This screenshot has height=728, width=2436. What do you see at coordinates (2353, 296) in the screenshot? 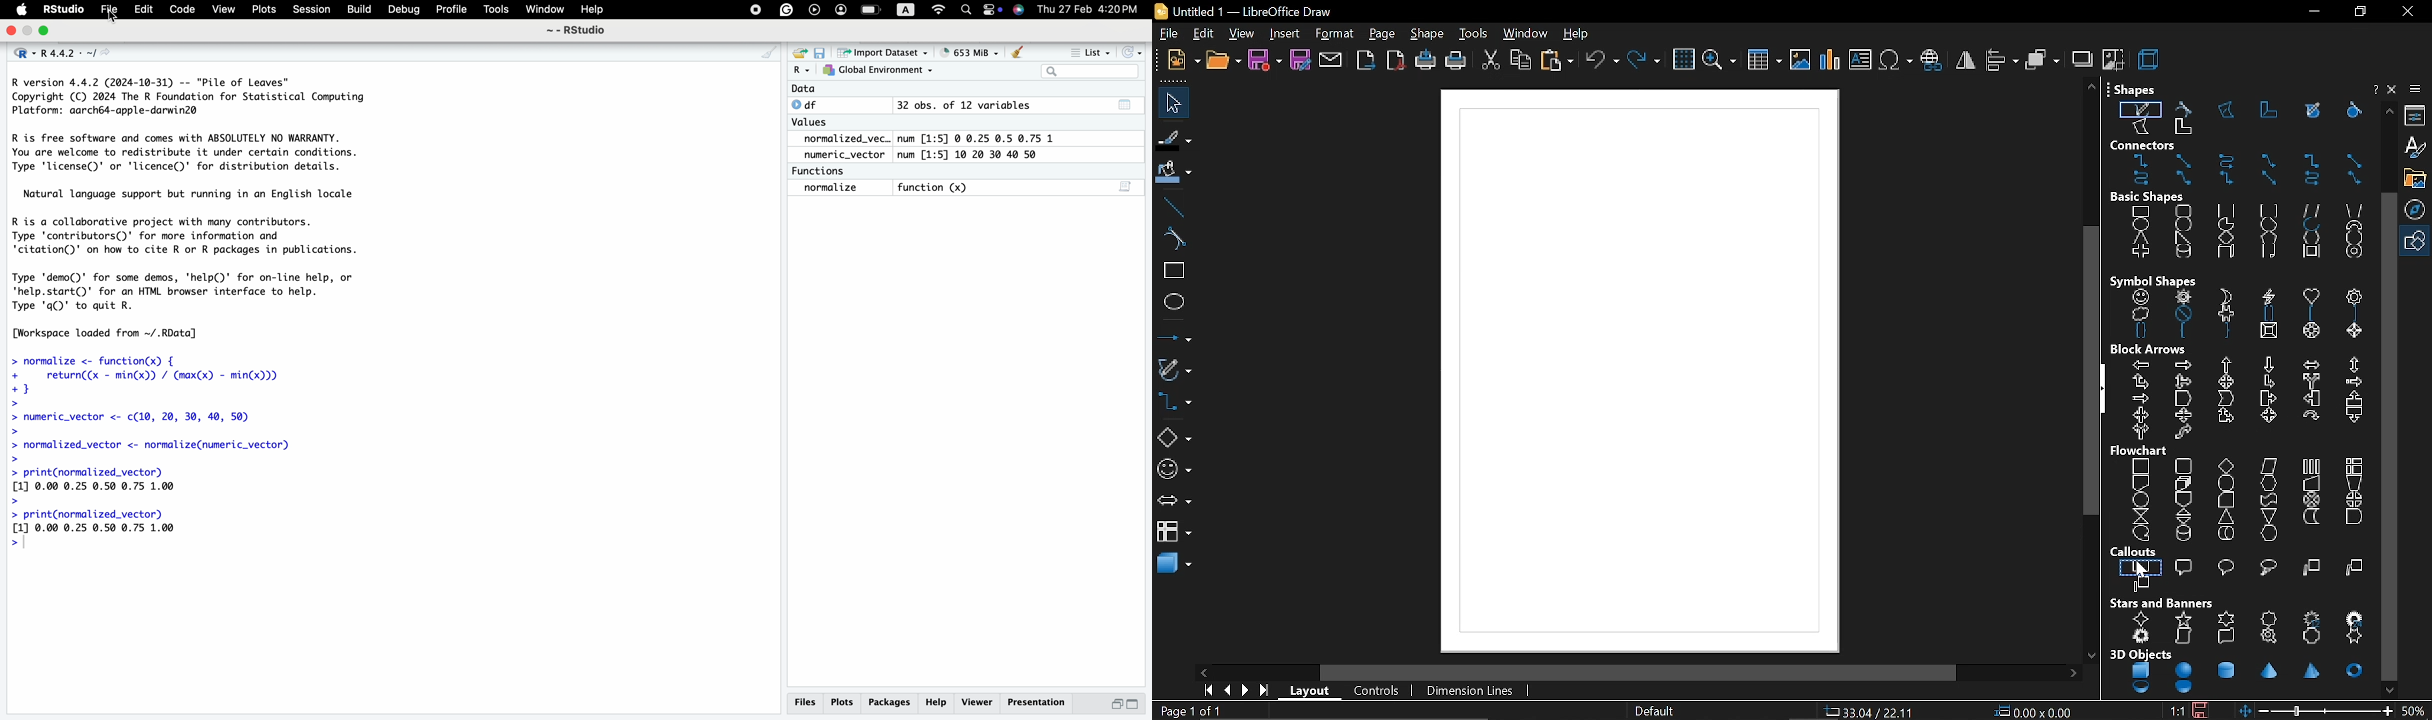
I see `flower` at bounding box center [2353, 296].